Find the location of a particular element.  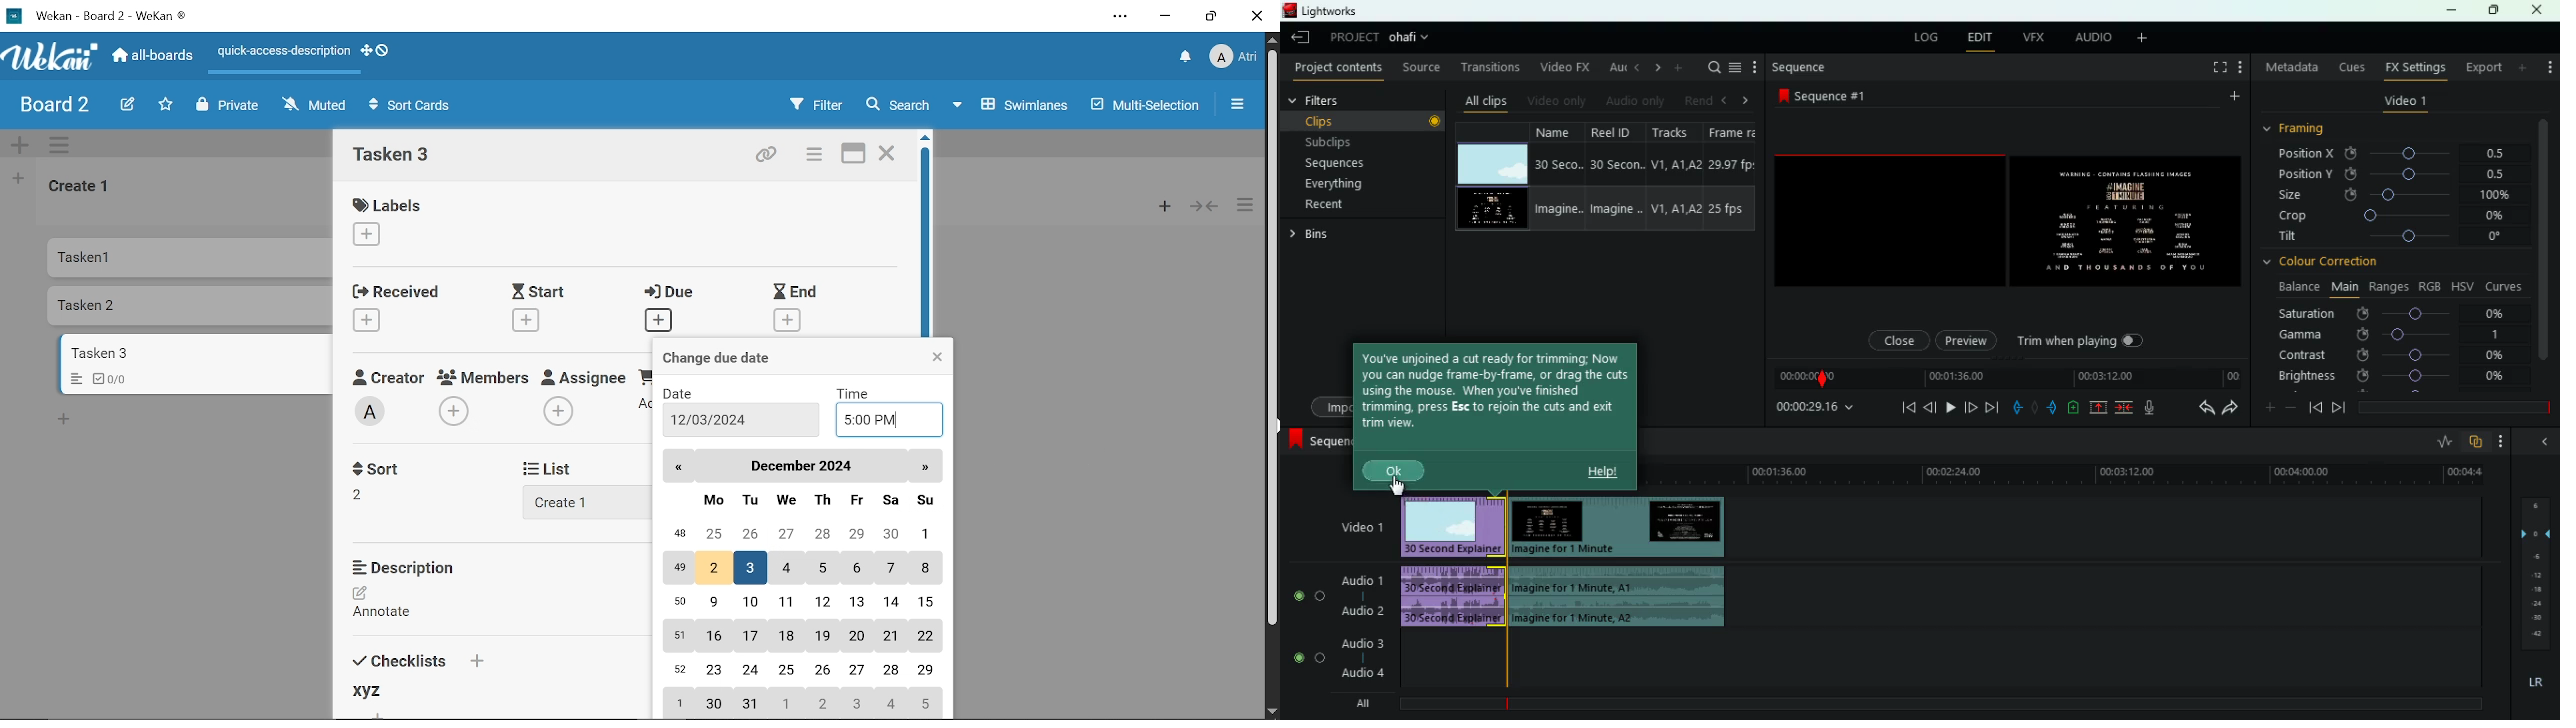

Swimlane actions is located at coordinates (64, 146).